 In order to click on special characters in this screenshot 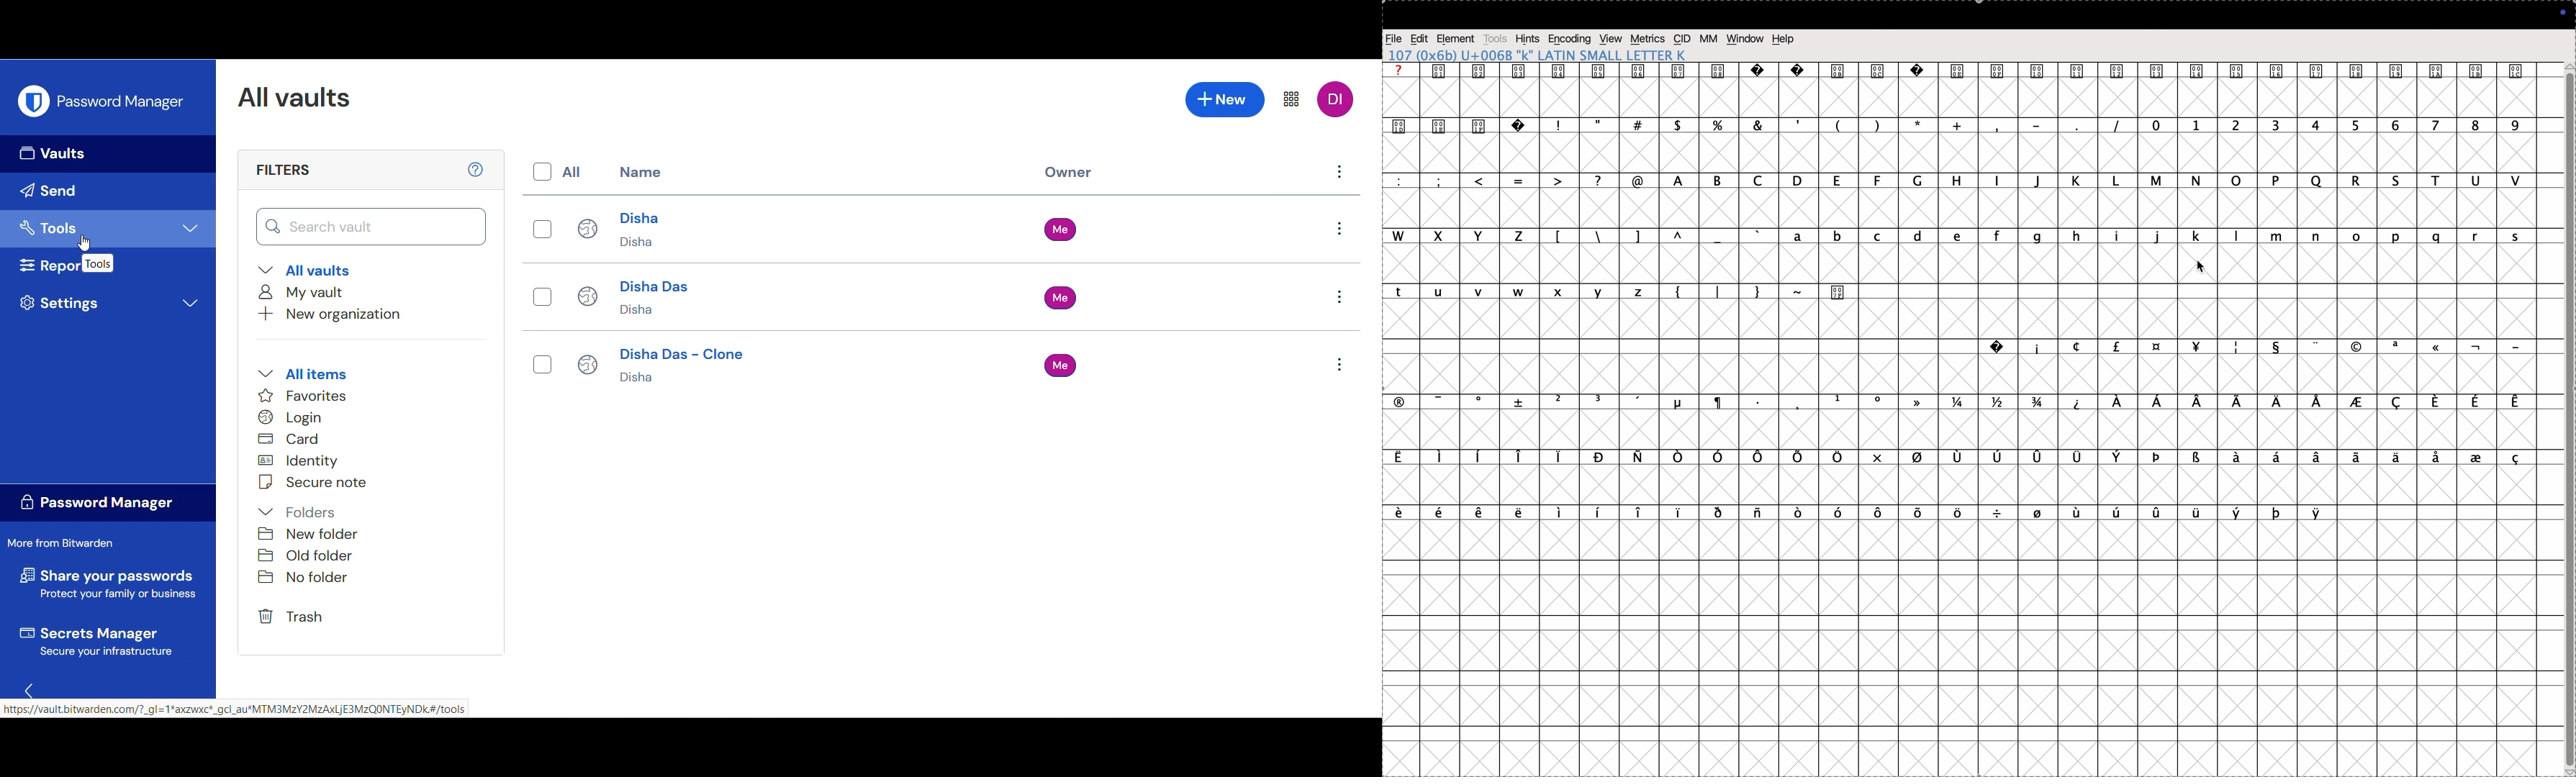, I will do `click(1622, 126)`.